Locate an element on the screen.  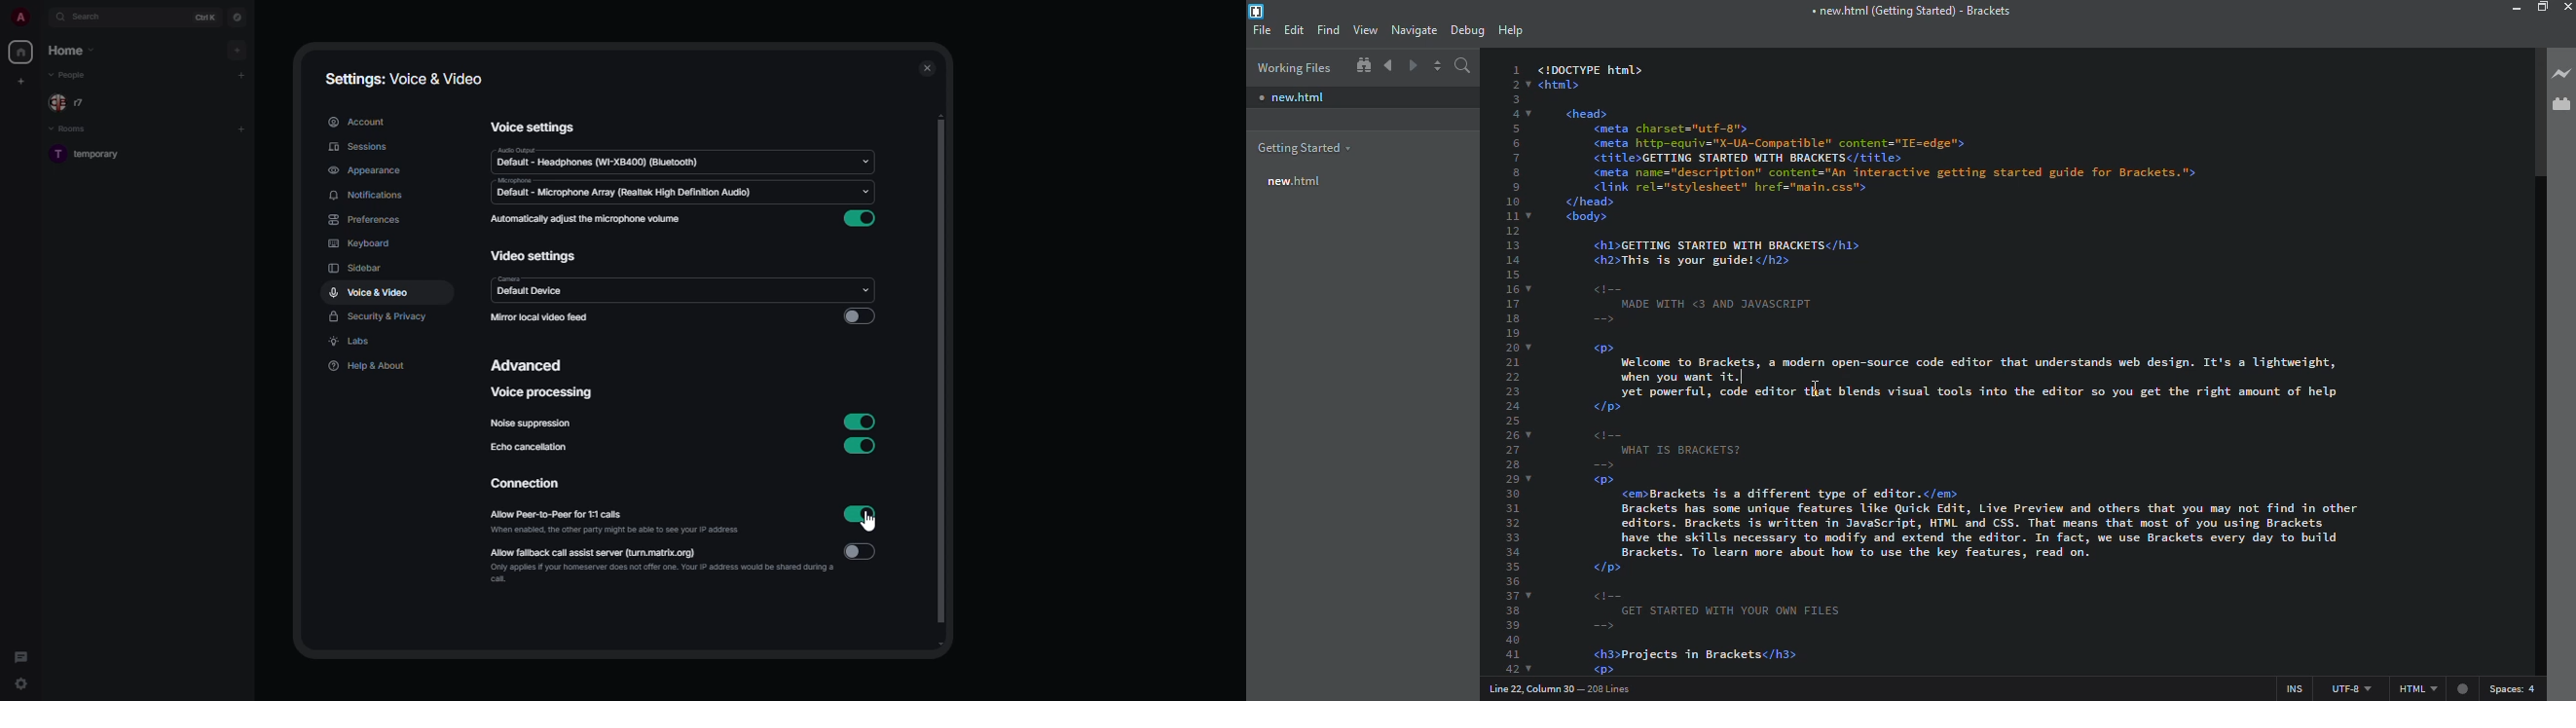
navigator is located at coordinates (236, 16).